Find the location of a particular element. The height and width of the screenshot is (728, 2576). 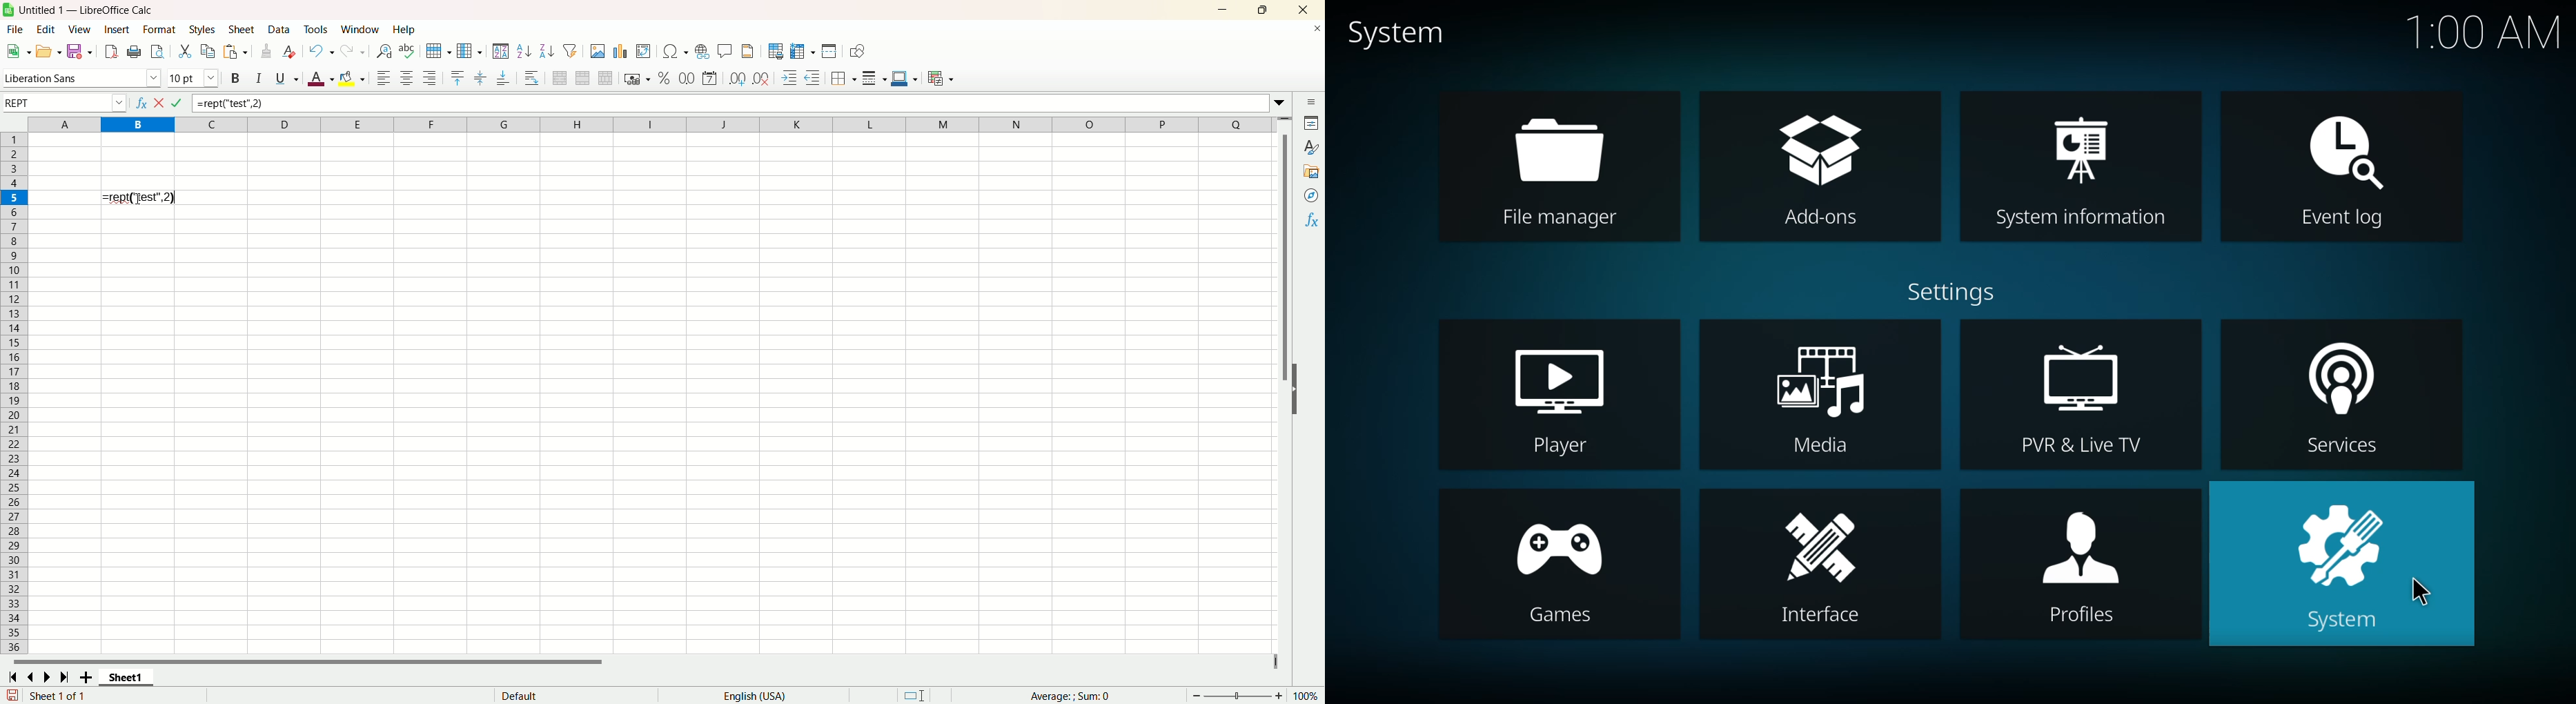

minimize is located at coordinates (1227, 10).